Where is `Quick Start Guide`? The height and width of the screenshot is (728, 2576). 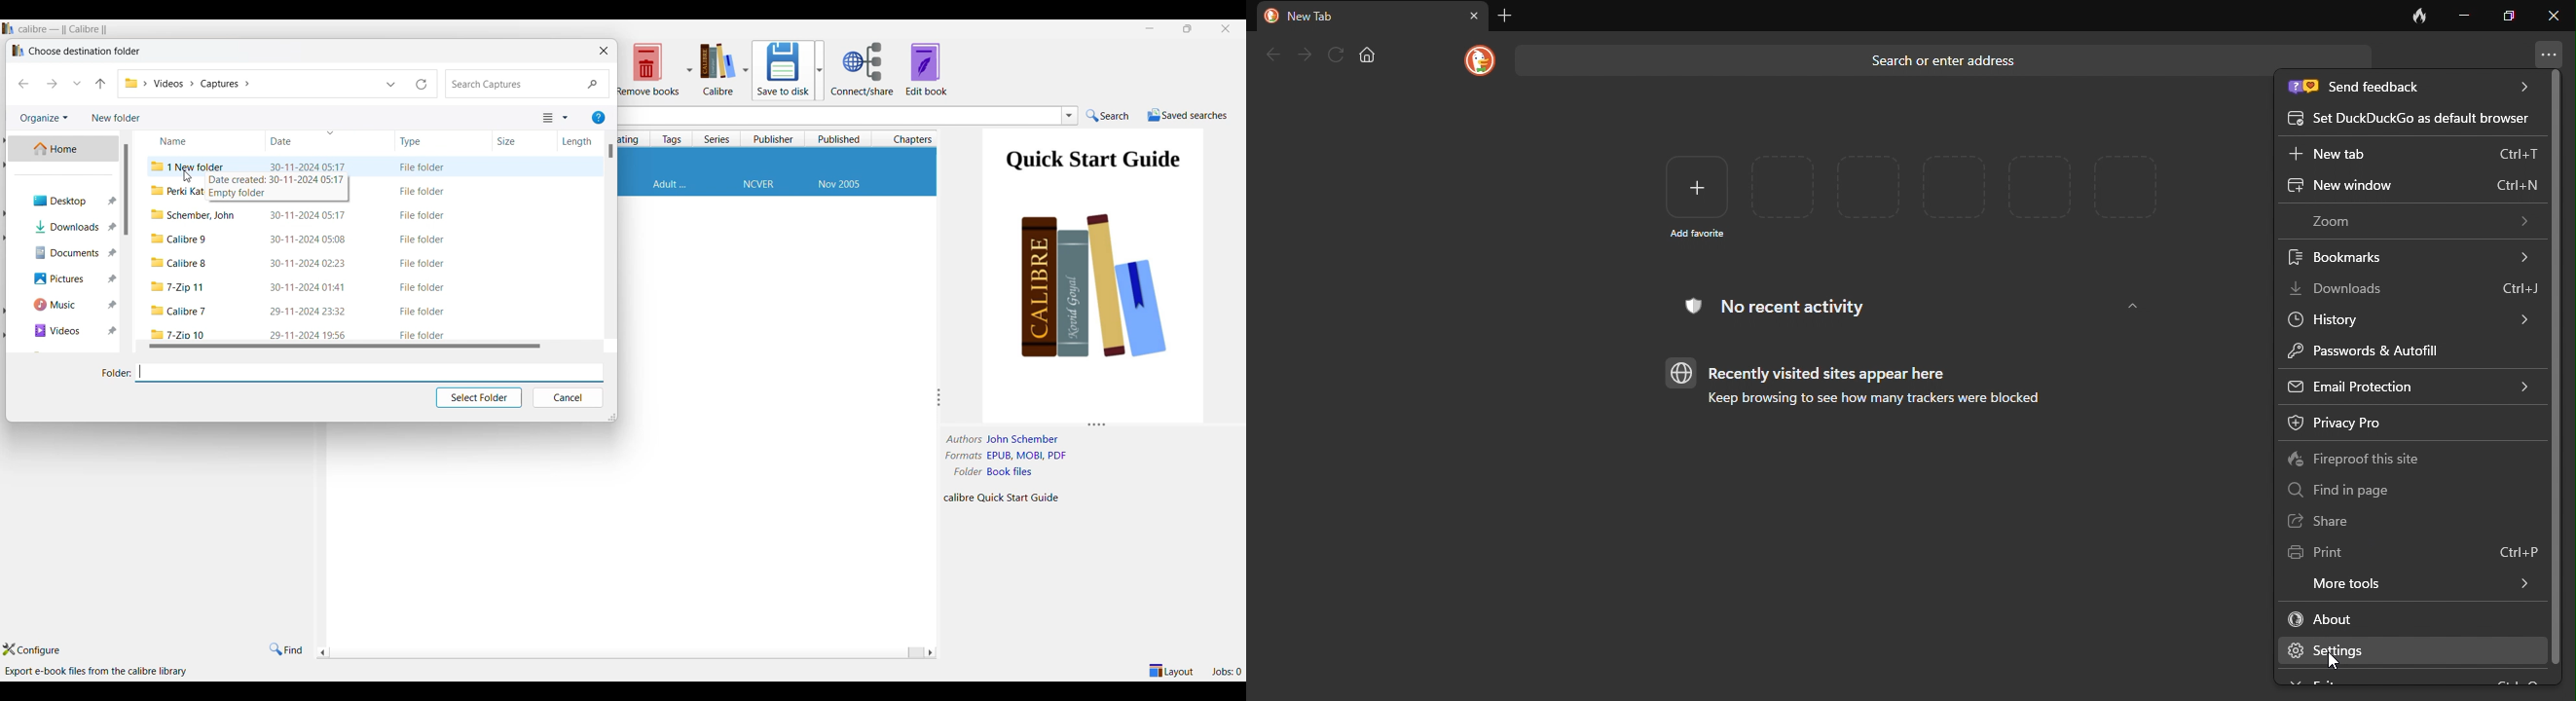 Quick Start Guide is located at coordinates (1092, 162).